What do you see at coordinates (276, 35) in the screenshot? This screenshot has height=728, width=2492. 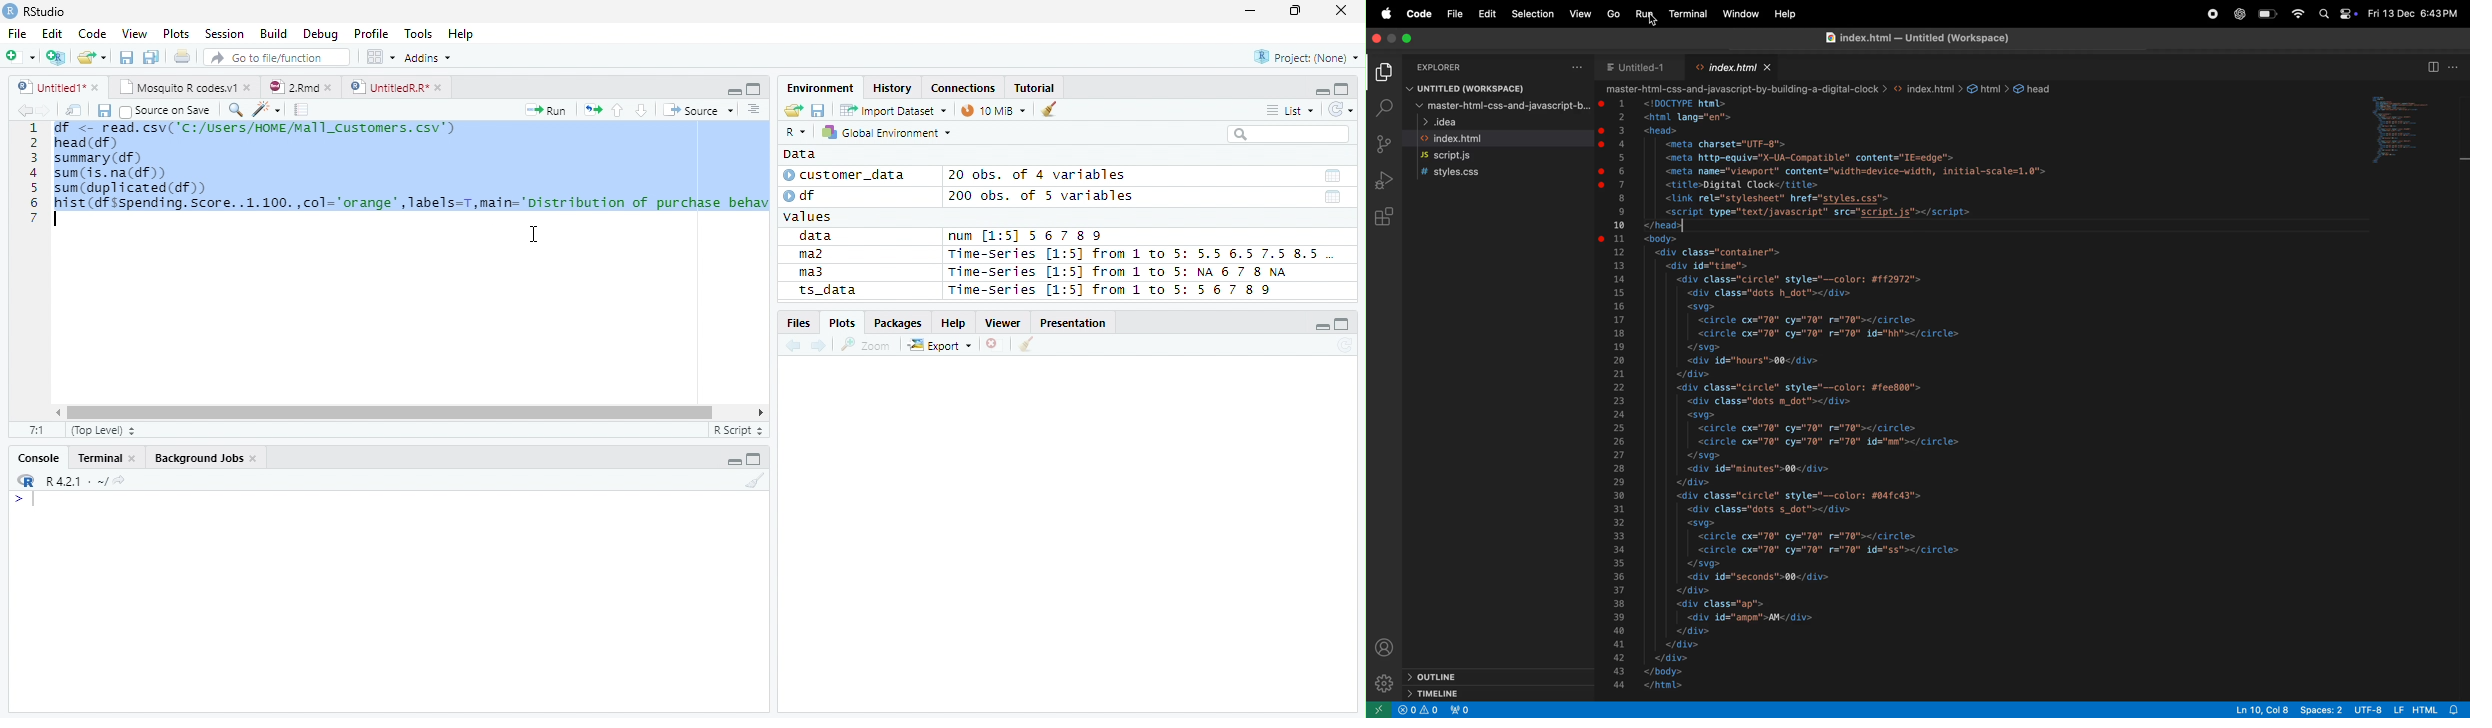 I see `Build` at bounding box center [276, 35].